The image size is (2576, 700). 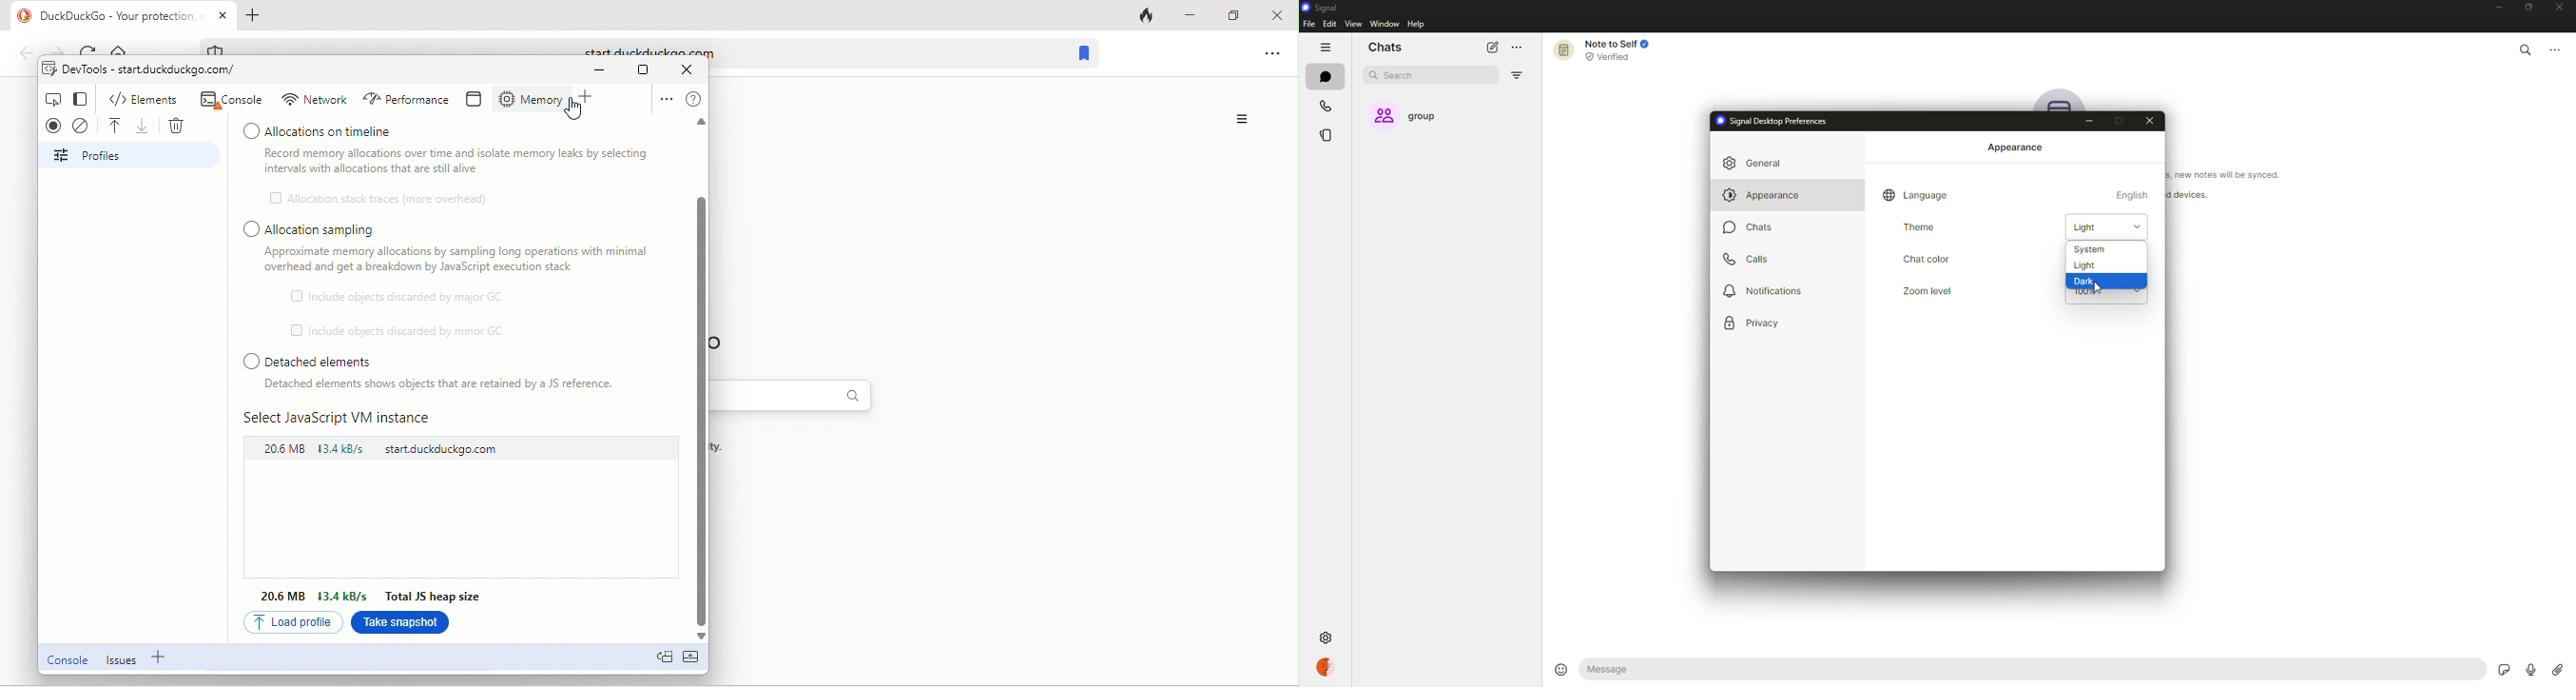 I want to click on add tab, so click(x=262, y=15).